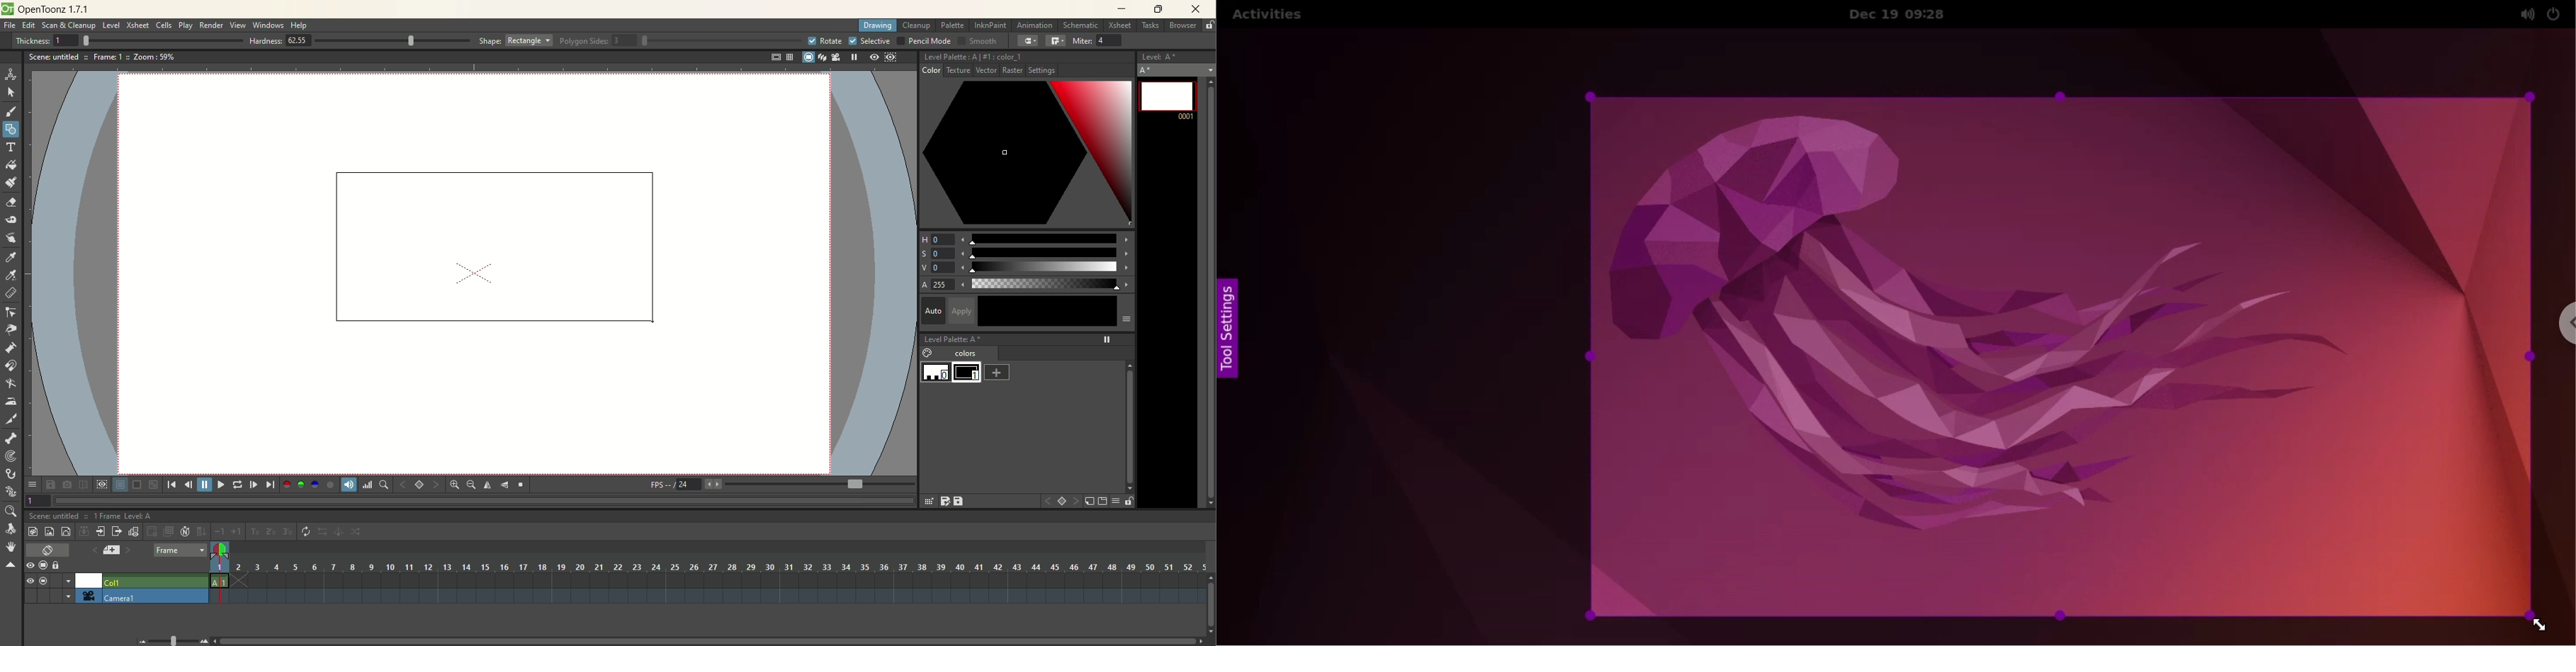 Image resolution: width=2576 pixels, height=672 pixels. I want to click on toggle edit in place, so click(135, 531).